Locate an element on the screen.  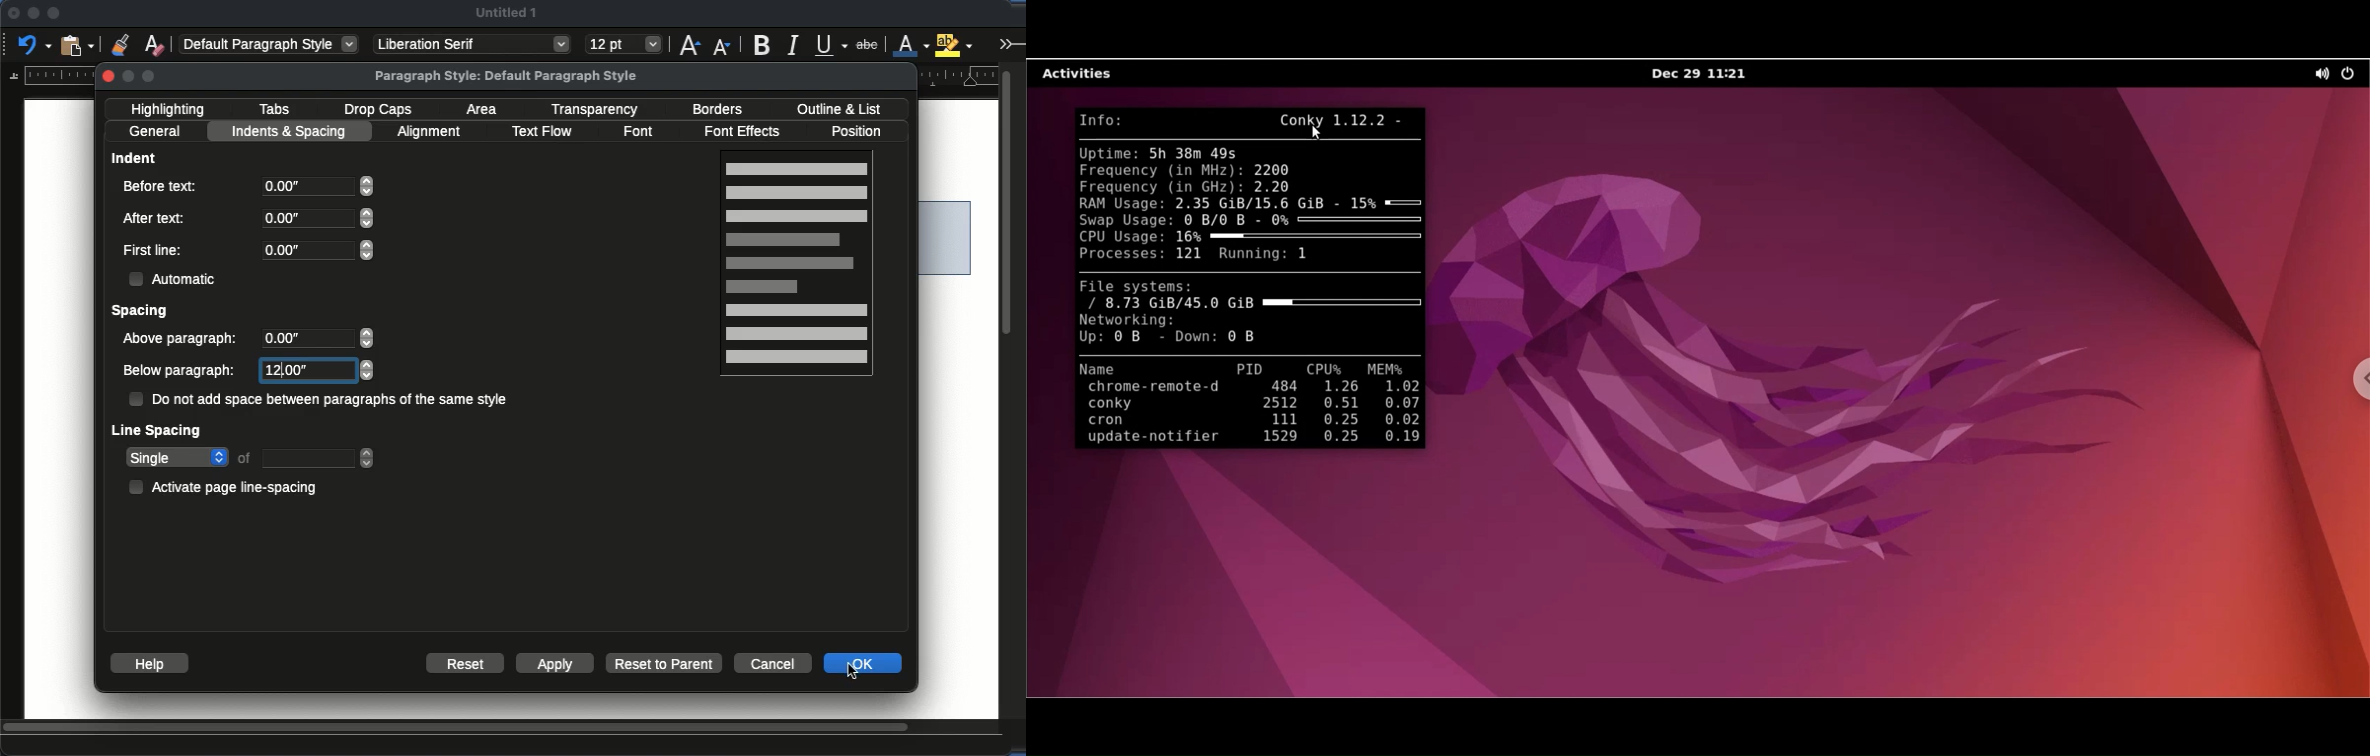
expand is located at coordinates (1009, 43).